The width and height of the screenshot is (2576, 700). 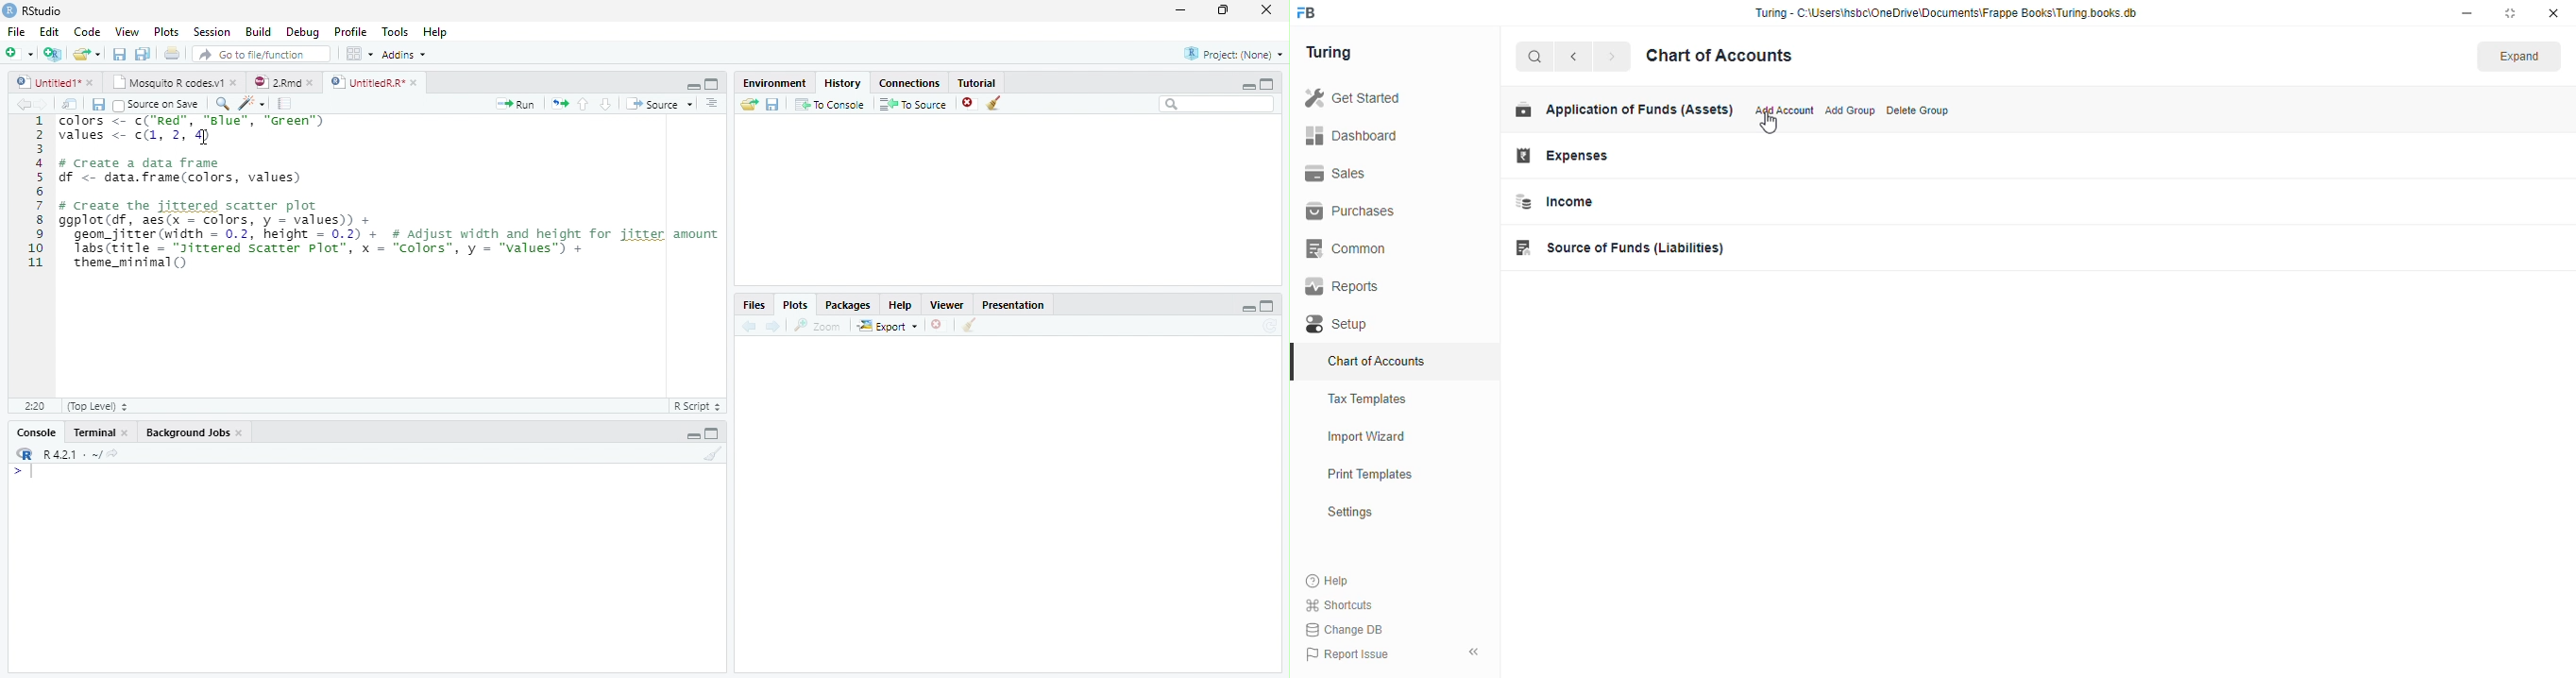 I want to click on 1:1, so click(x=34, y=406).